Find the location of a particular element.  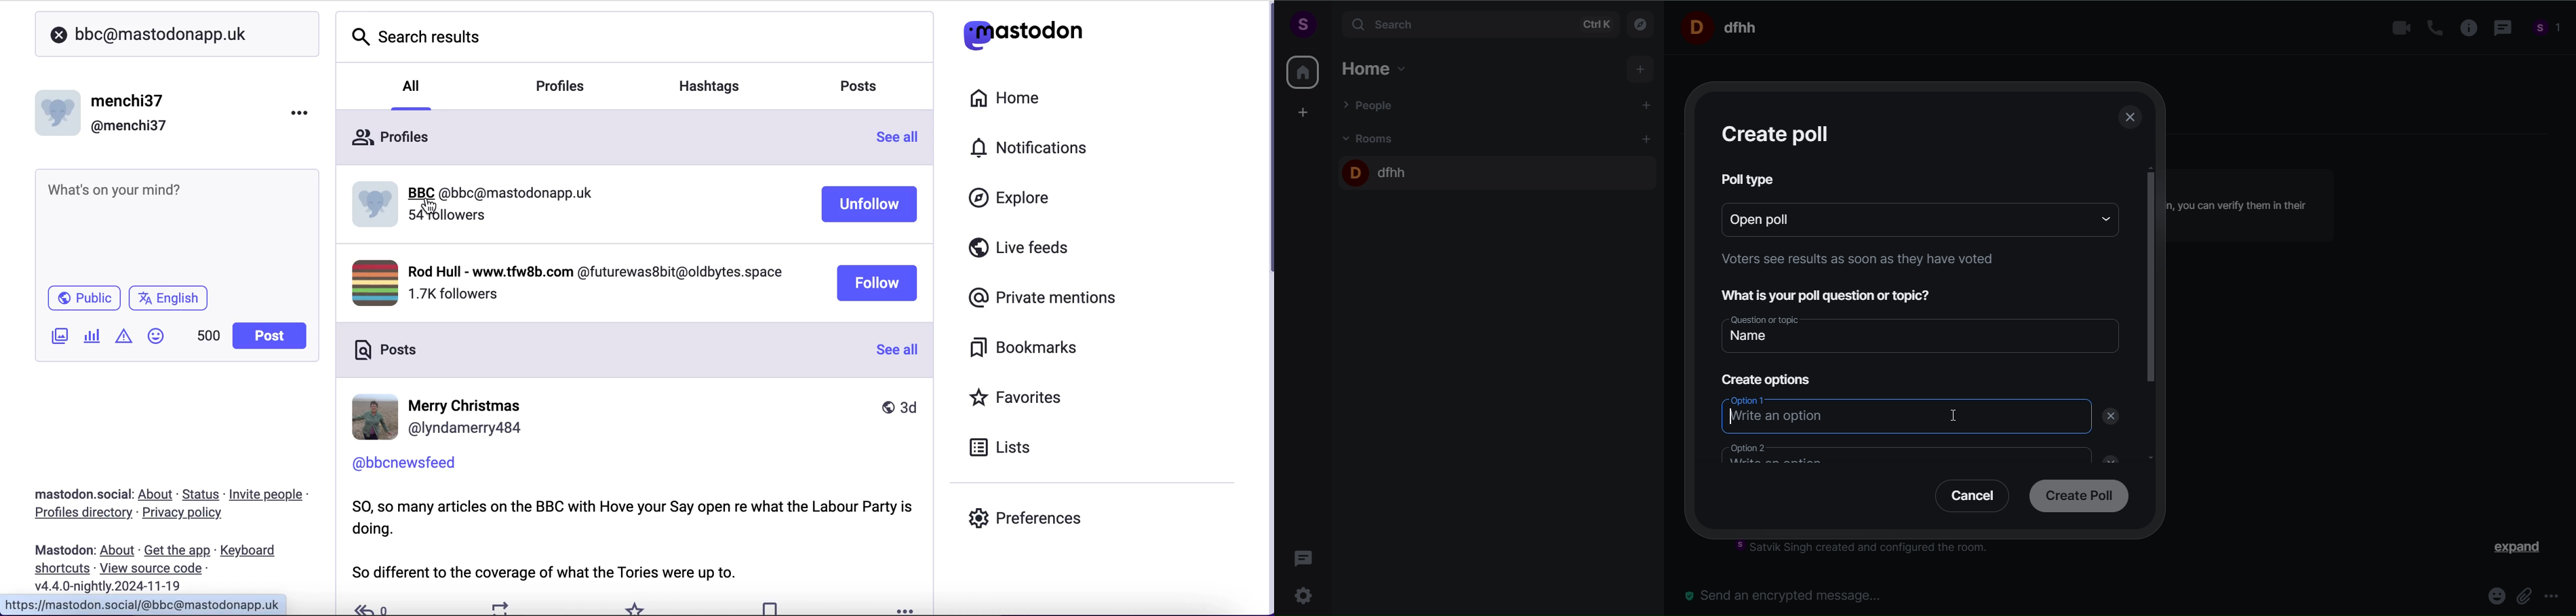

video call is located at coordinates (2398, 28).